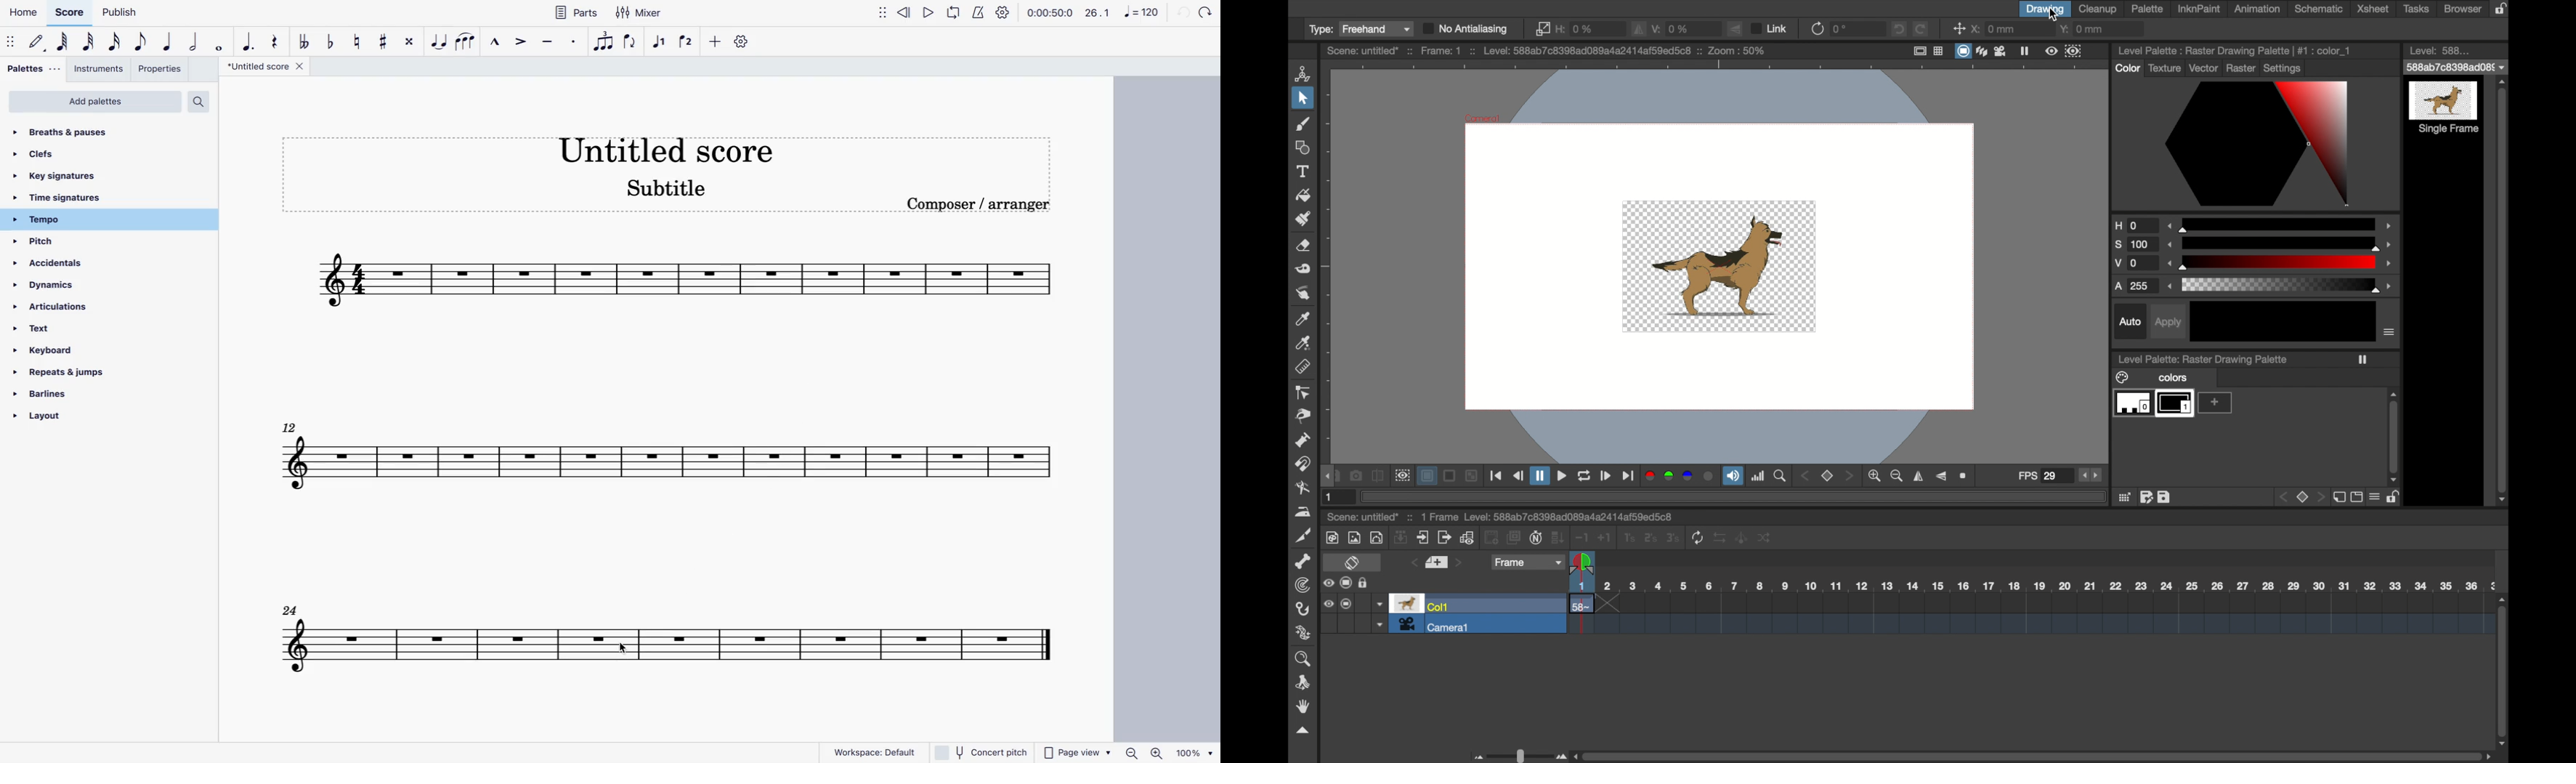 This screenshot has width=2576, height=784. What do you see at coordinates (83, 372) in the screenshot?
I see `repeats & jumps` at bounding box center [83, 372].